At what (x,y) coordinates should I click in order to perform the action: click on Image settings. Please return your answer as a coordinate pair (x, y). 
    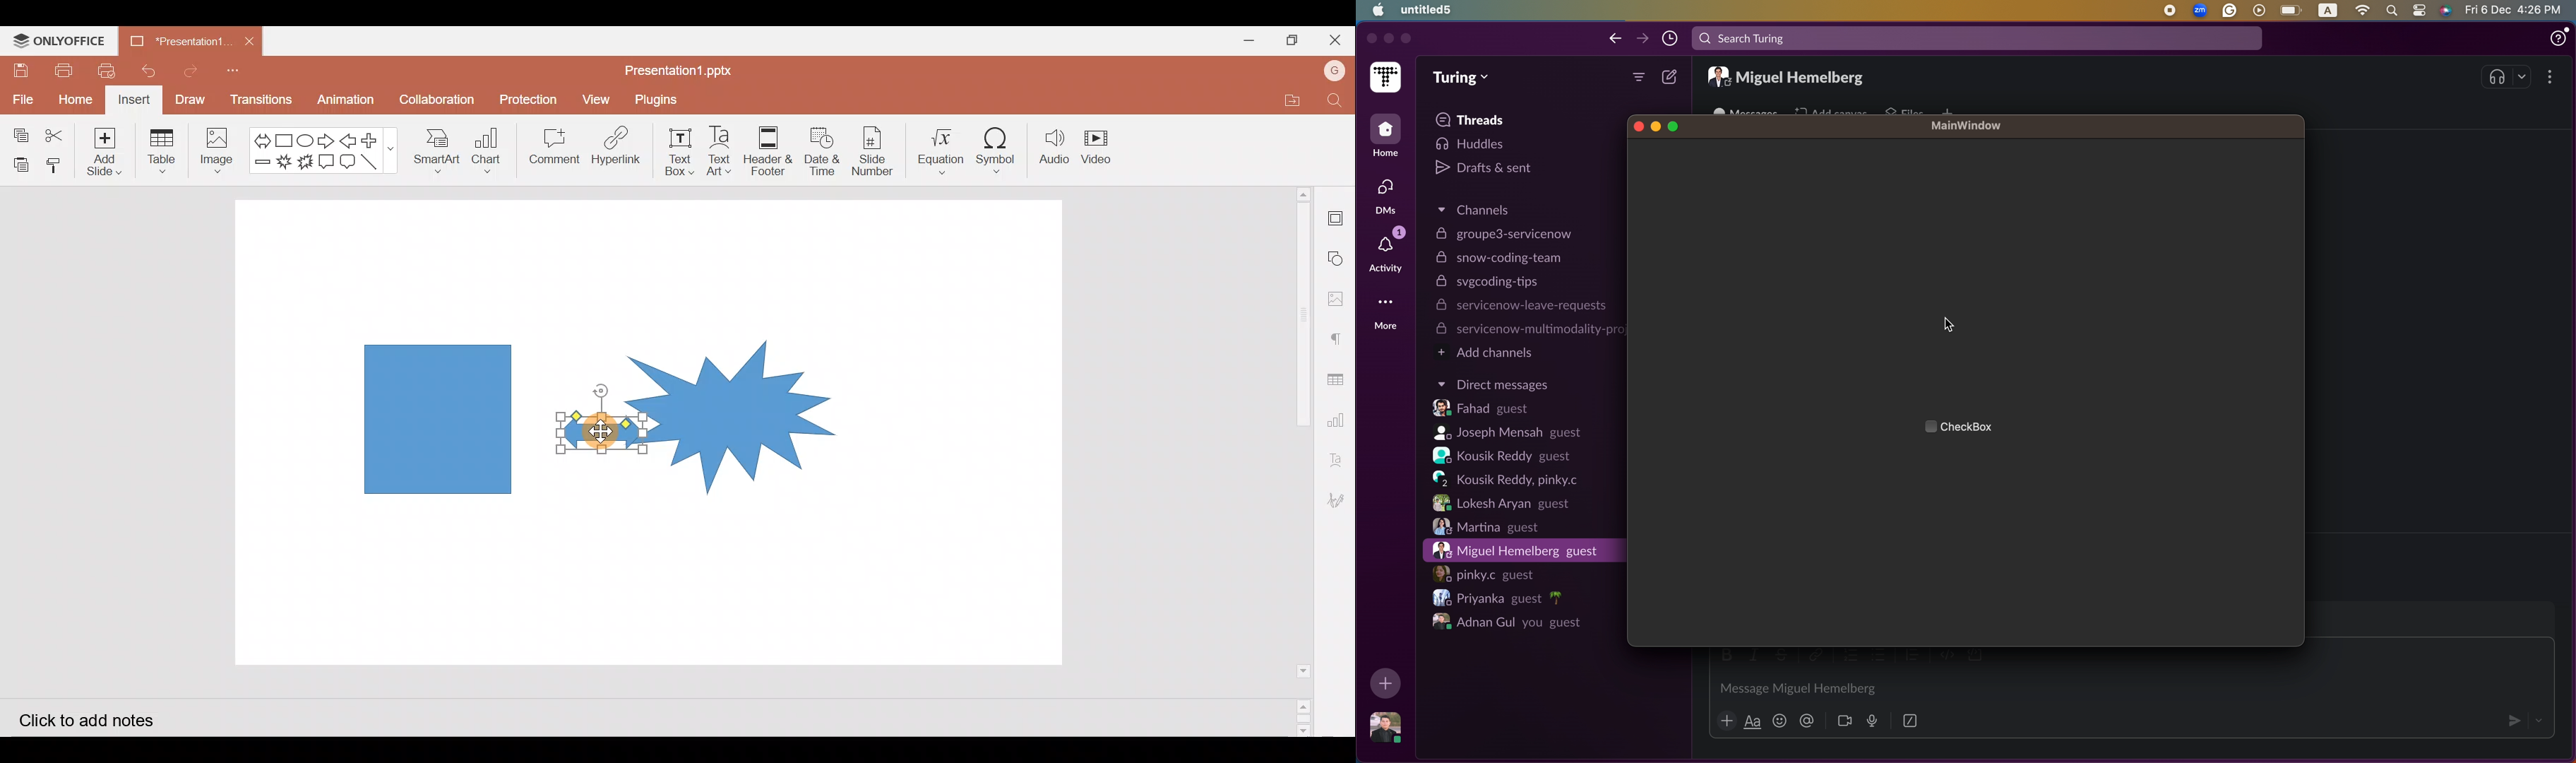
    Looking at the image, I should click on (1338, 299).